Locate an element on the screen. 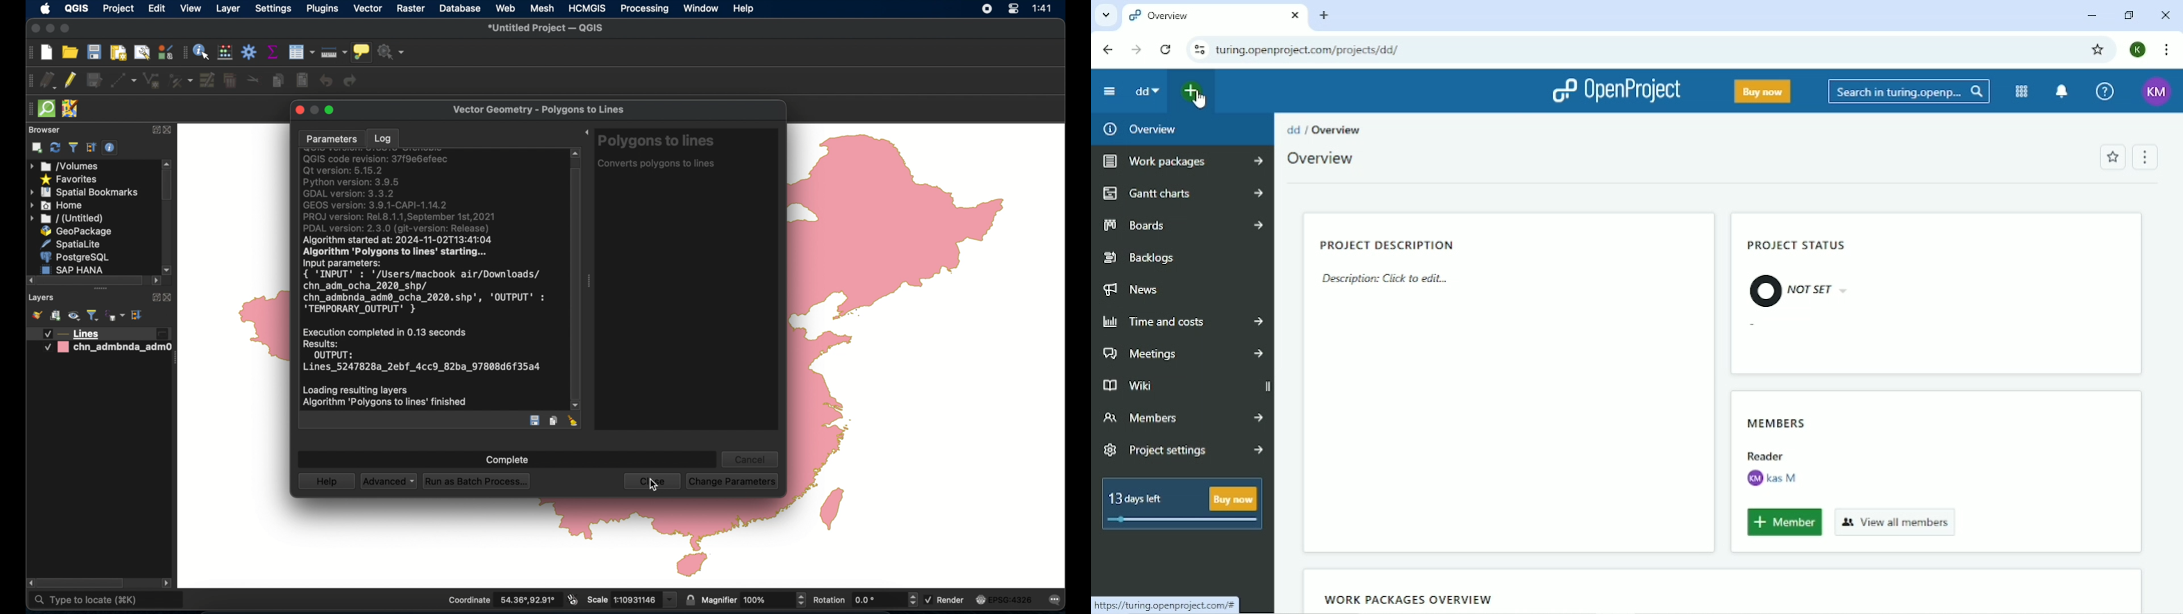  close is located at coordinates (1296, 17).